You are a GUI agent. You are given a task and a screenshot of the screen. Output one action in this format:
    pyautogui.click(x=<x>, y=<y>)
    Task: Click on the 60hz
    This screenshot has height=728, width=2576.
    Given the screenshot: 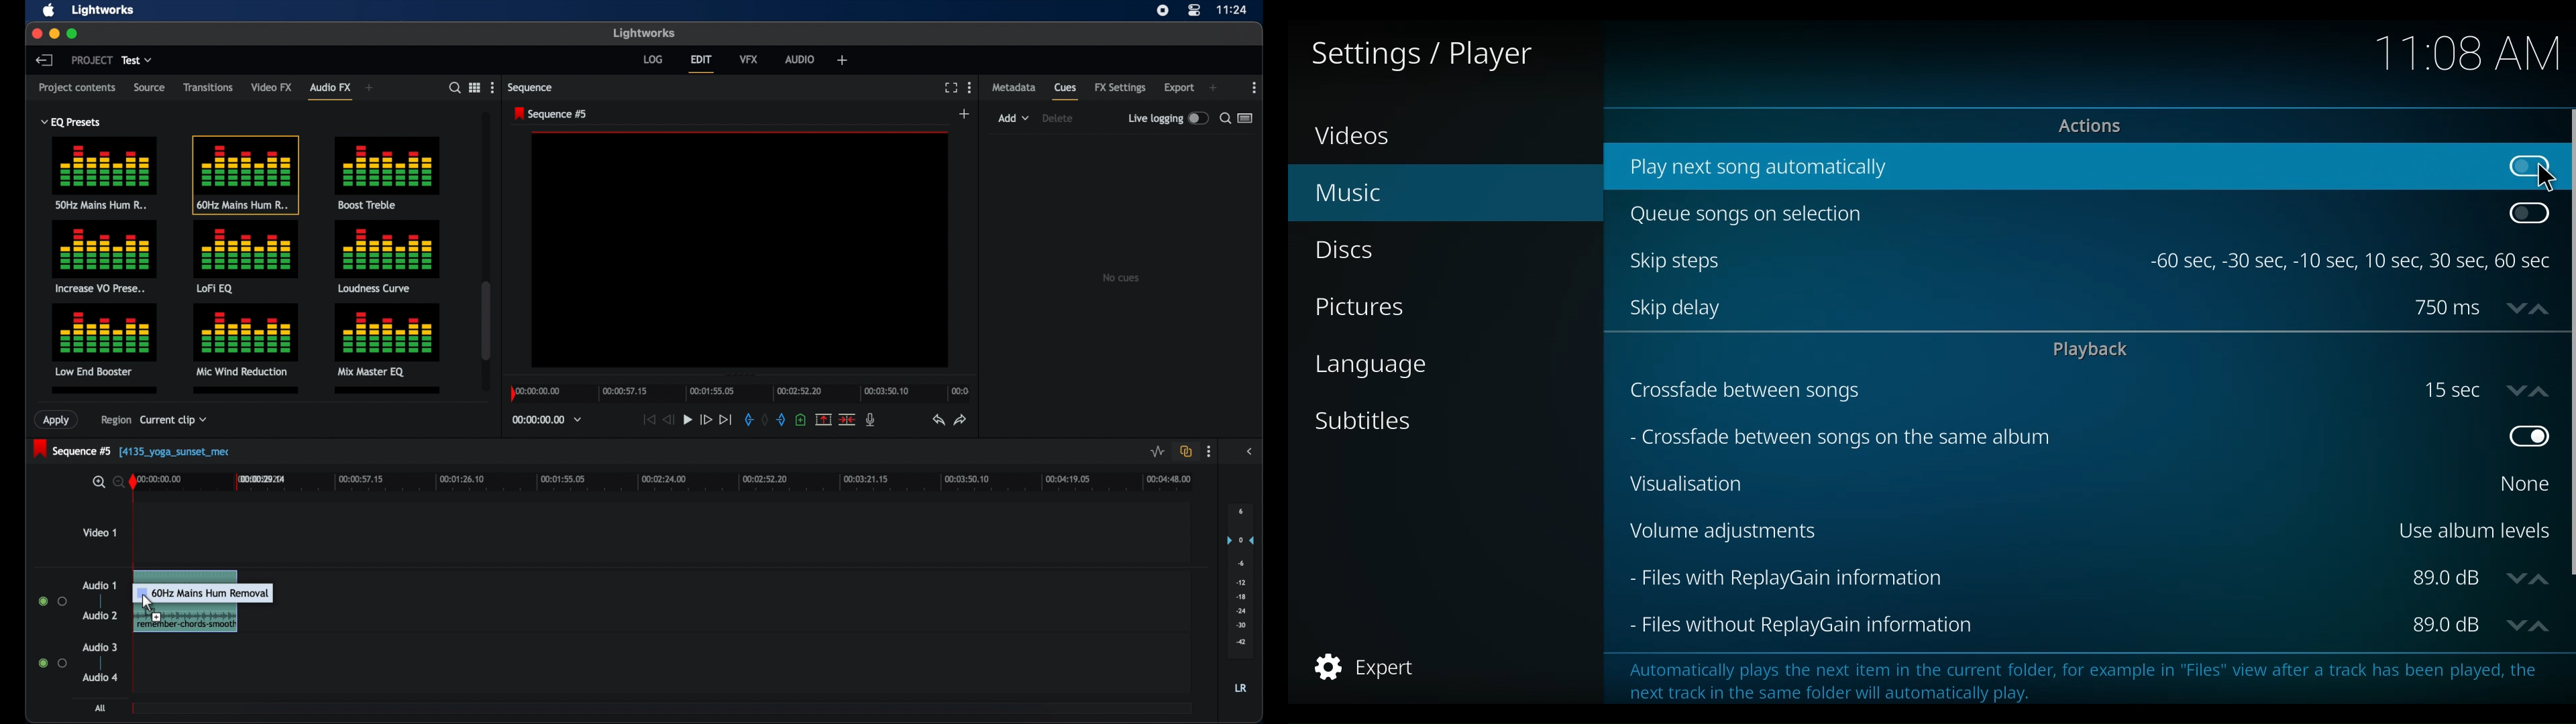 What is the action you would take?
    pyautogui.click(x=245, y=174)
    